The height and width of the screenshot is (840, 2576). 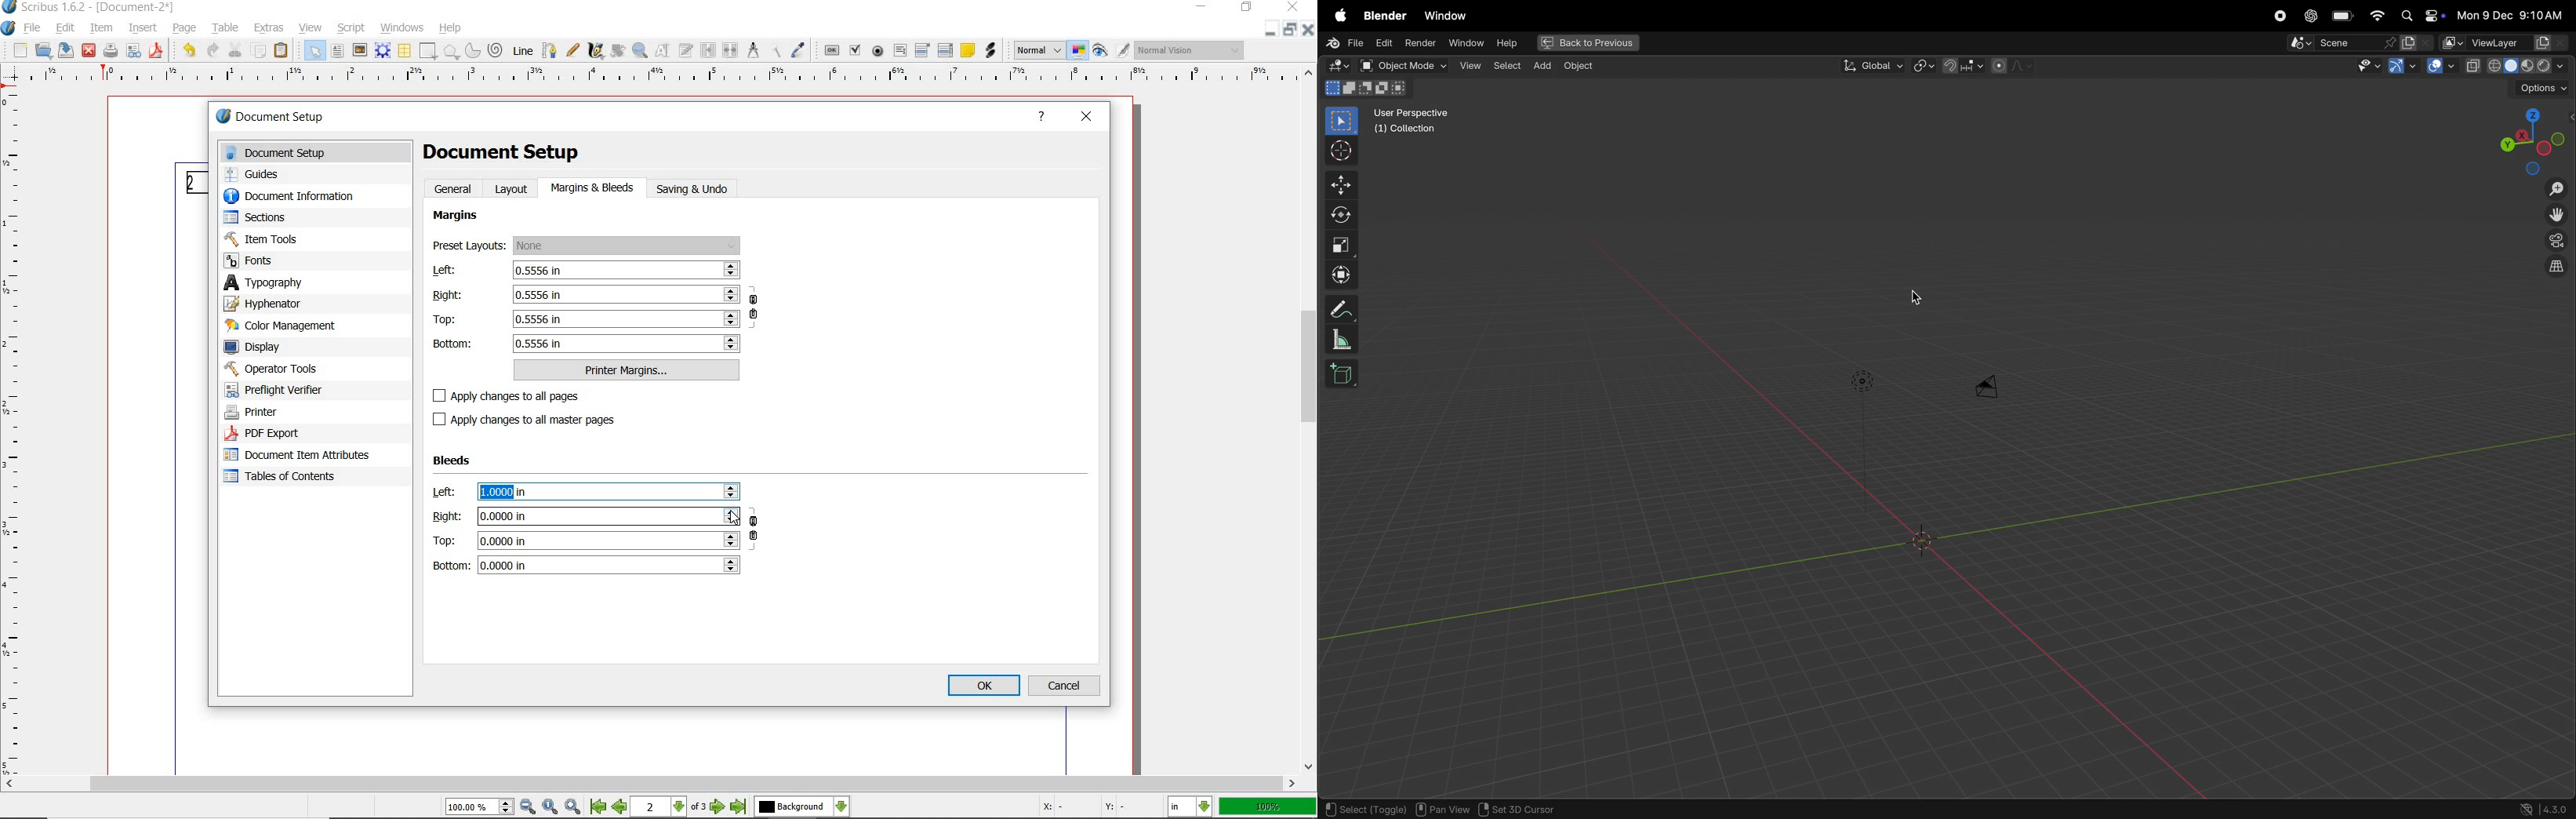 I want to click on ensure all the margins have the same value, so click(x=754, y=310).